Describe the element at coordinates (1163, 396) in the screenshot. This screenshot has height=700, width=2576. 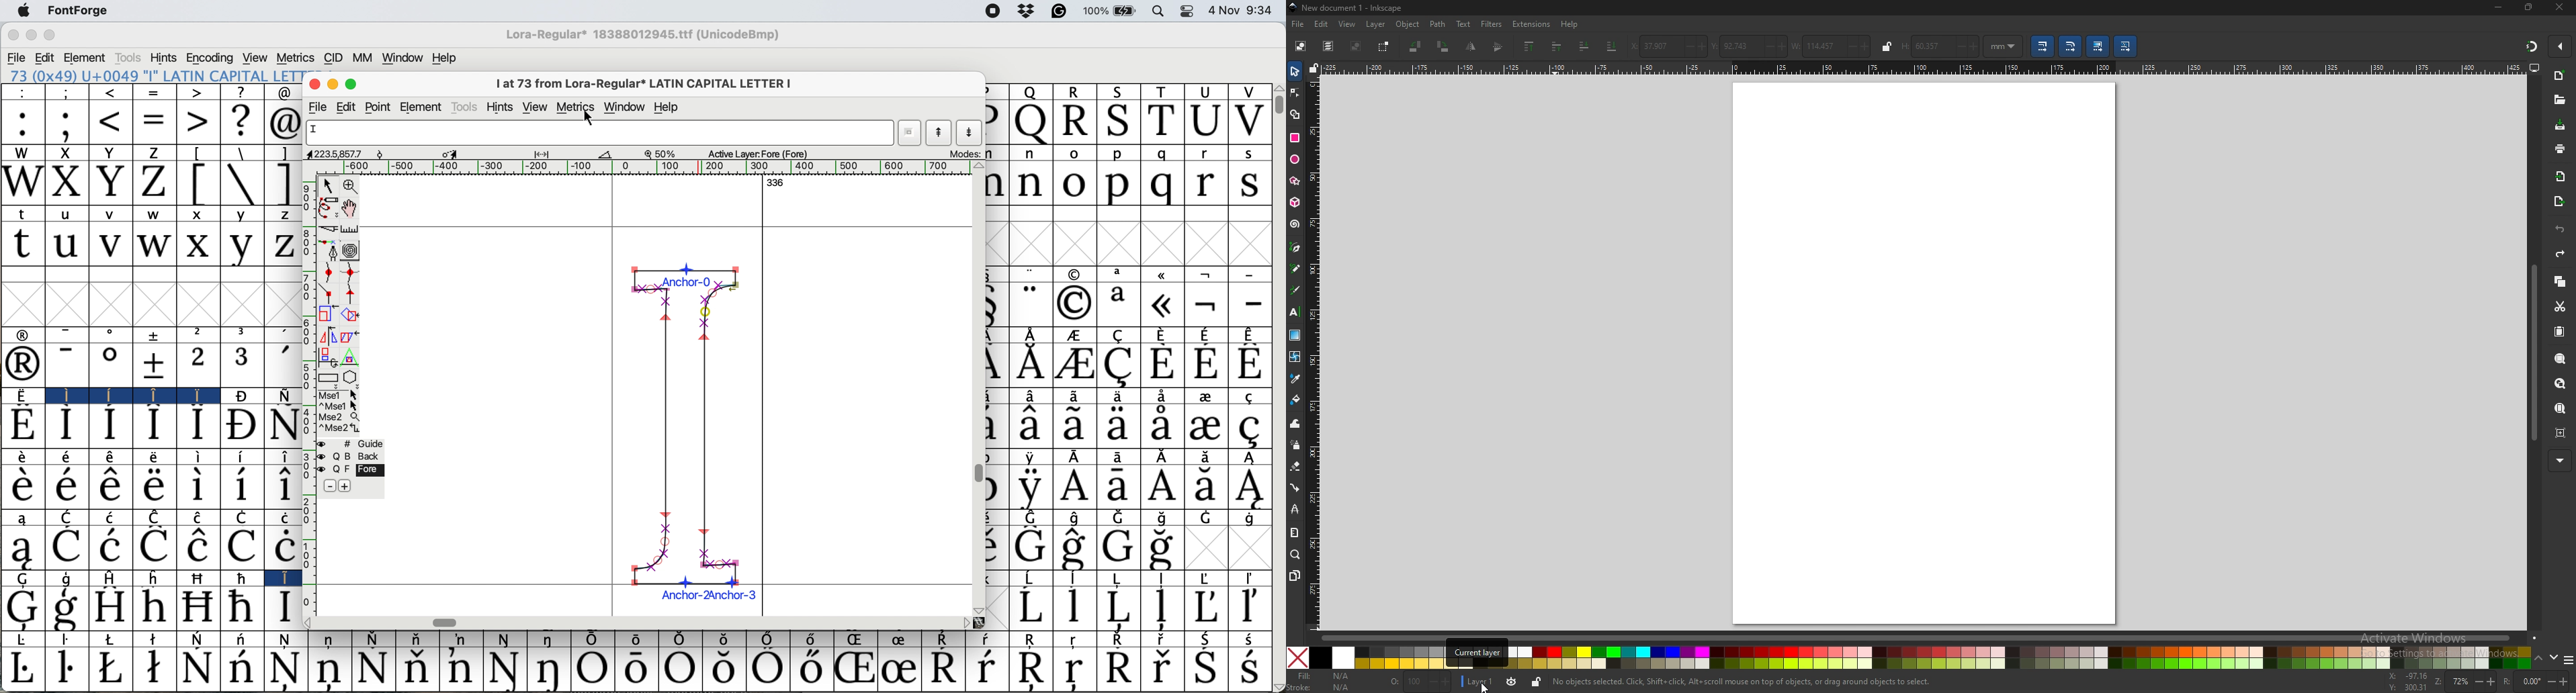
I see `Symbol` at that location.